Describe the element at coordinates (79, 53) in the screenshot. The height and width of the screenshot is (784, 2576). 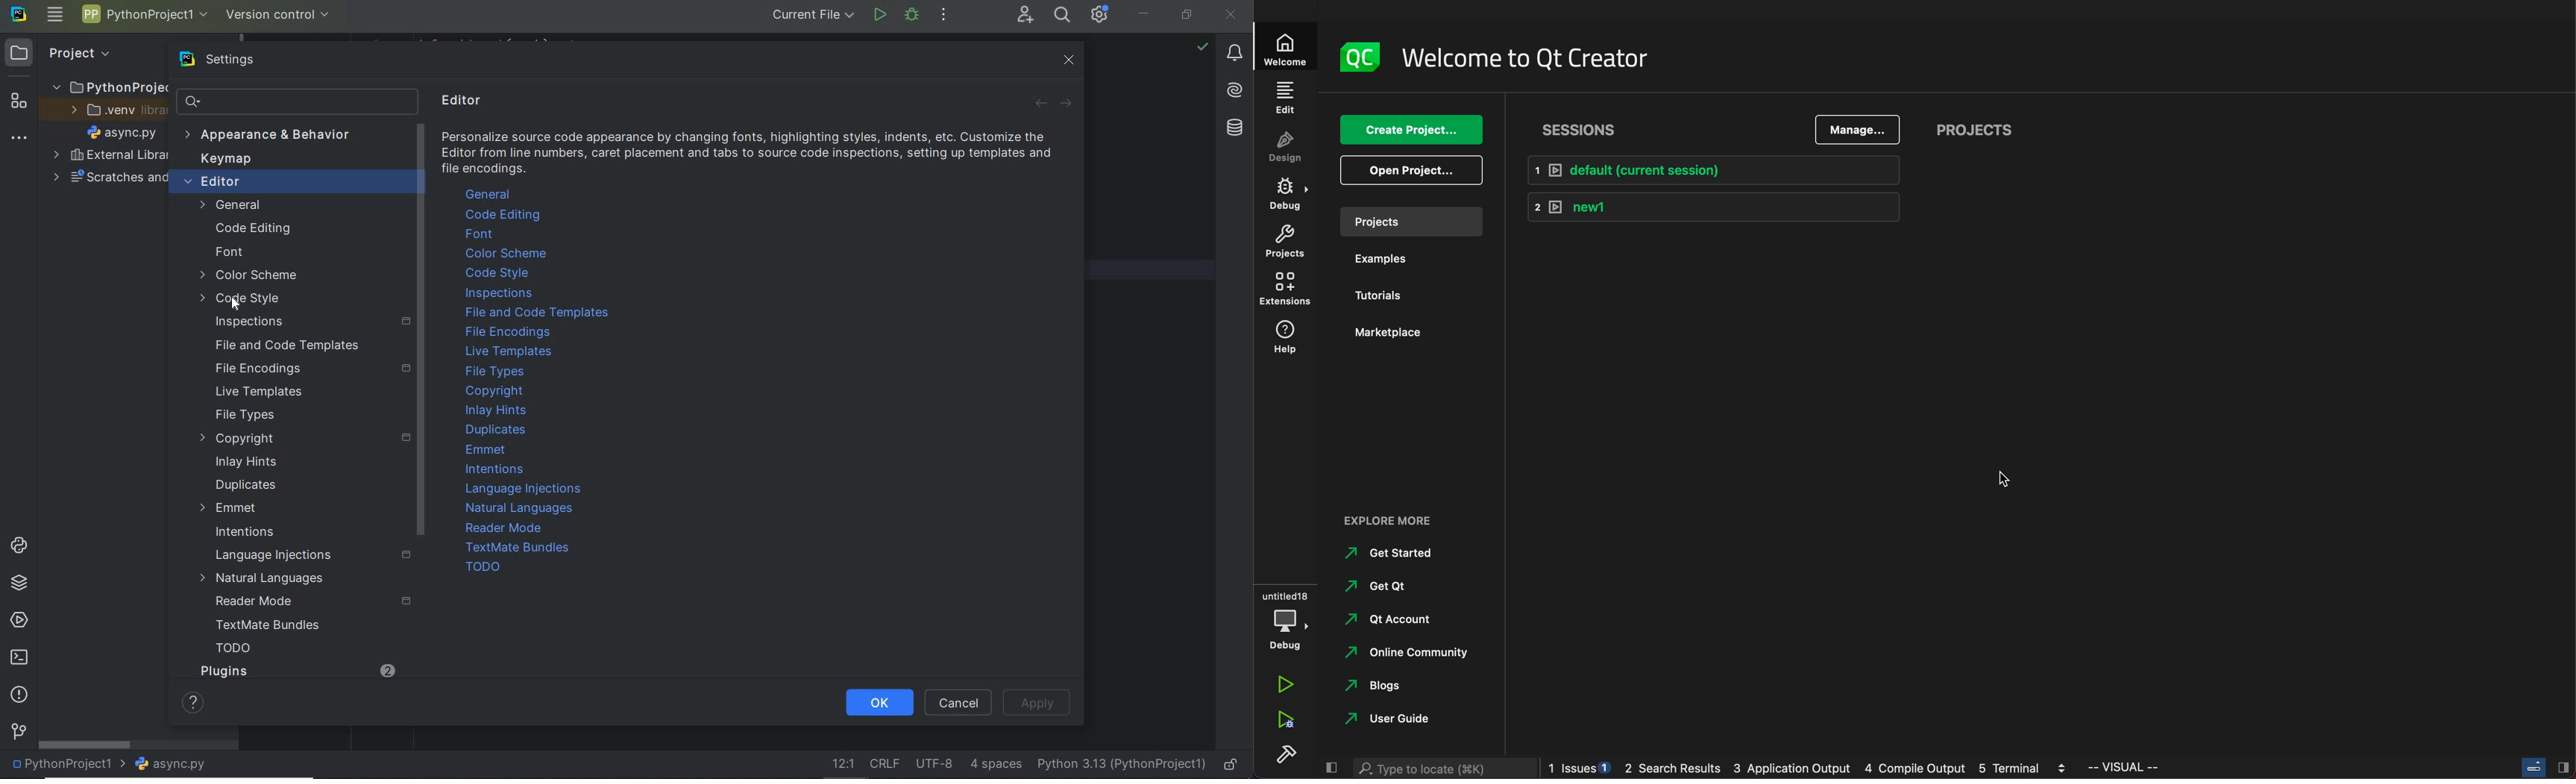
I see `Project` at that location.